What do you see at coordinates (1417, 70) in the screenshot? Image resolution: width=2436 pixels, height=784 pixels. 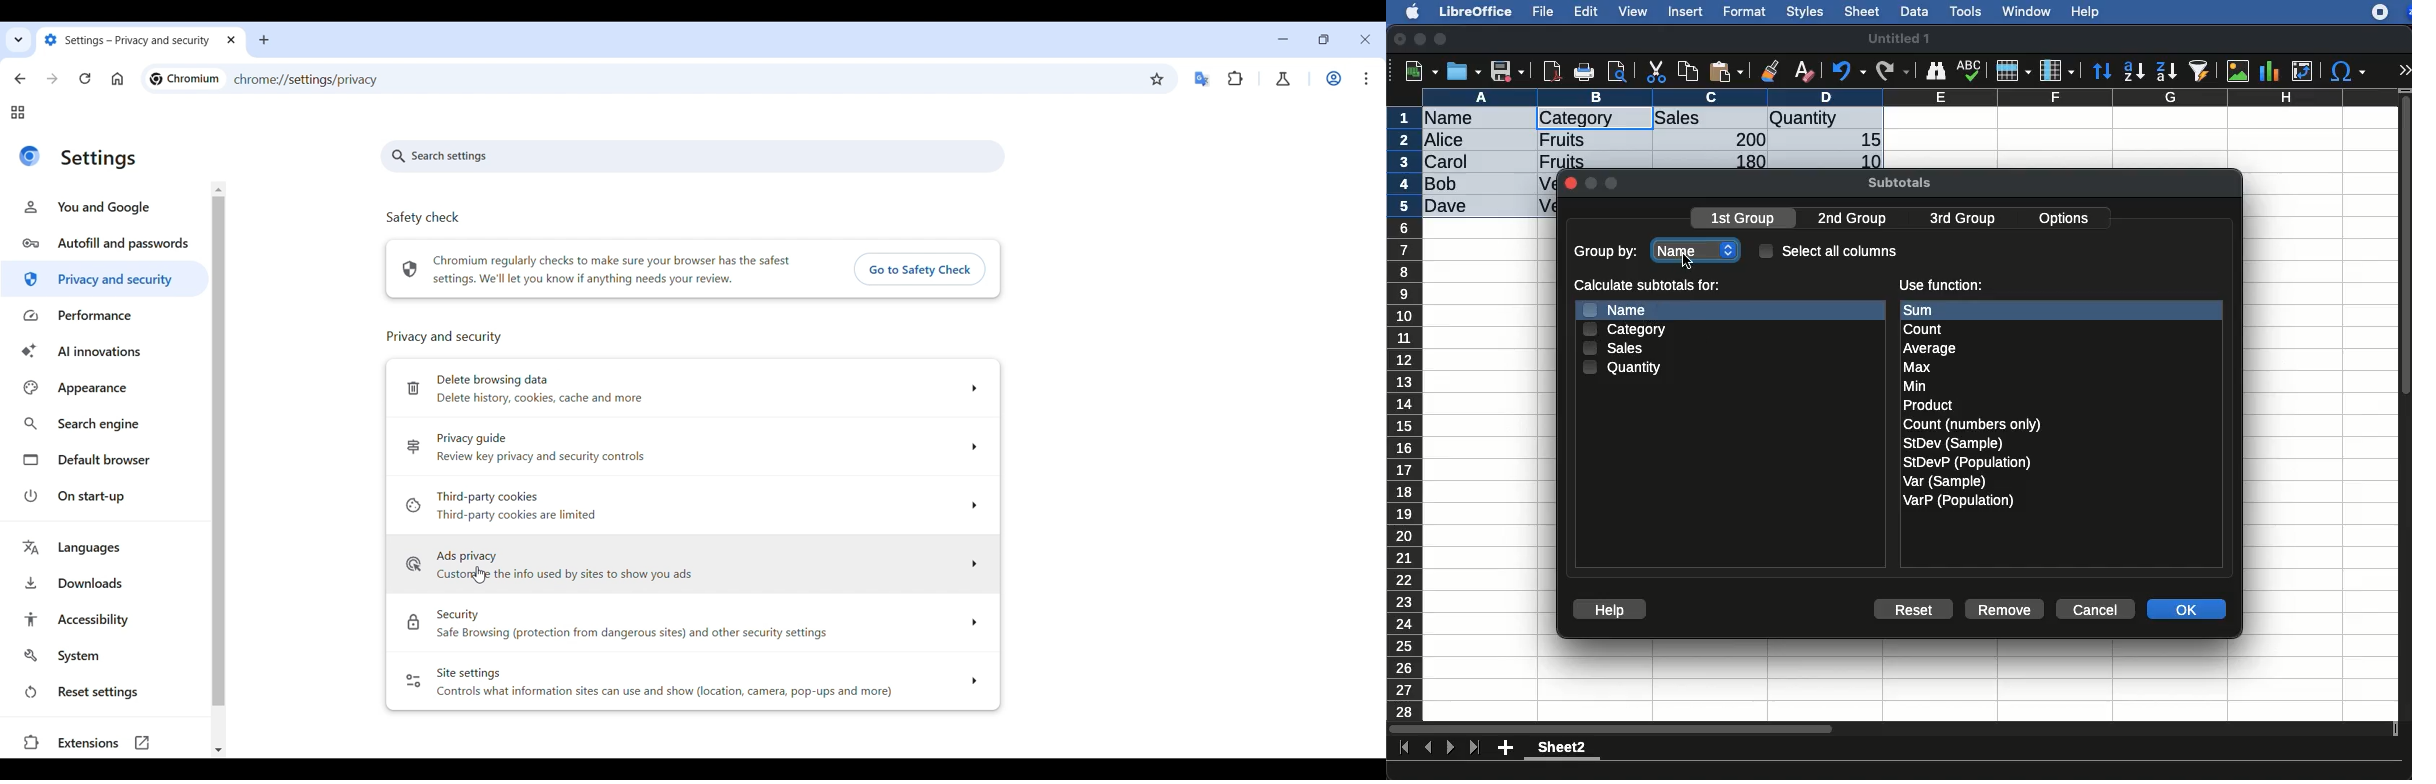 I see `new` at bounding box center [1417, 70].